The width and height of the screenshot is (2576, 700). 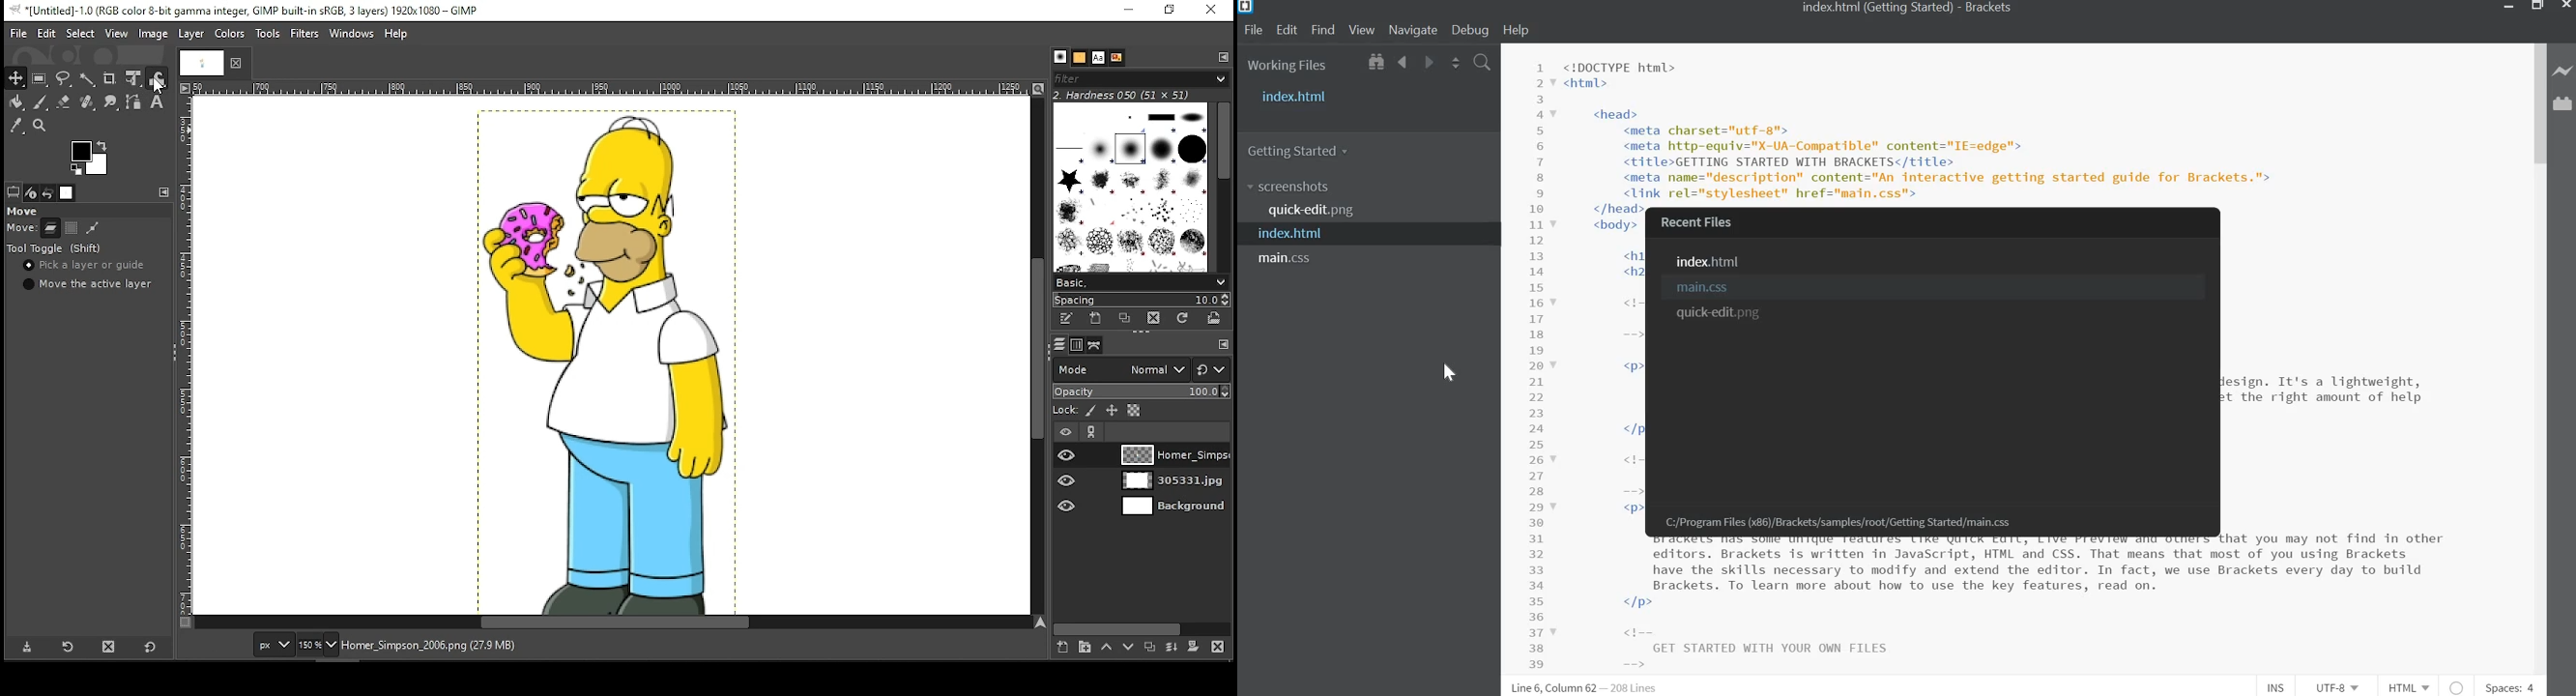 I want to click on text tool, so click(x=157, y=102).